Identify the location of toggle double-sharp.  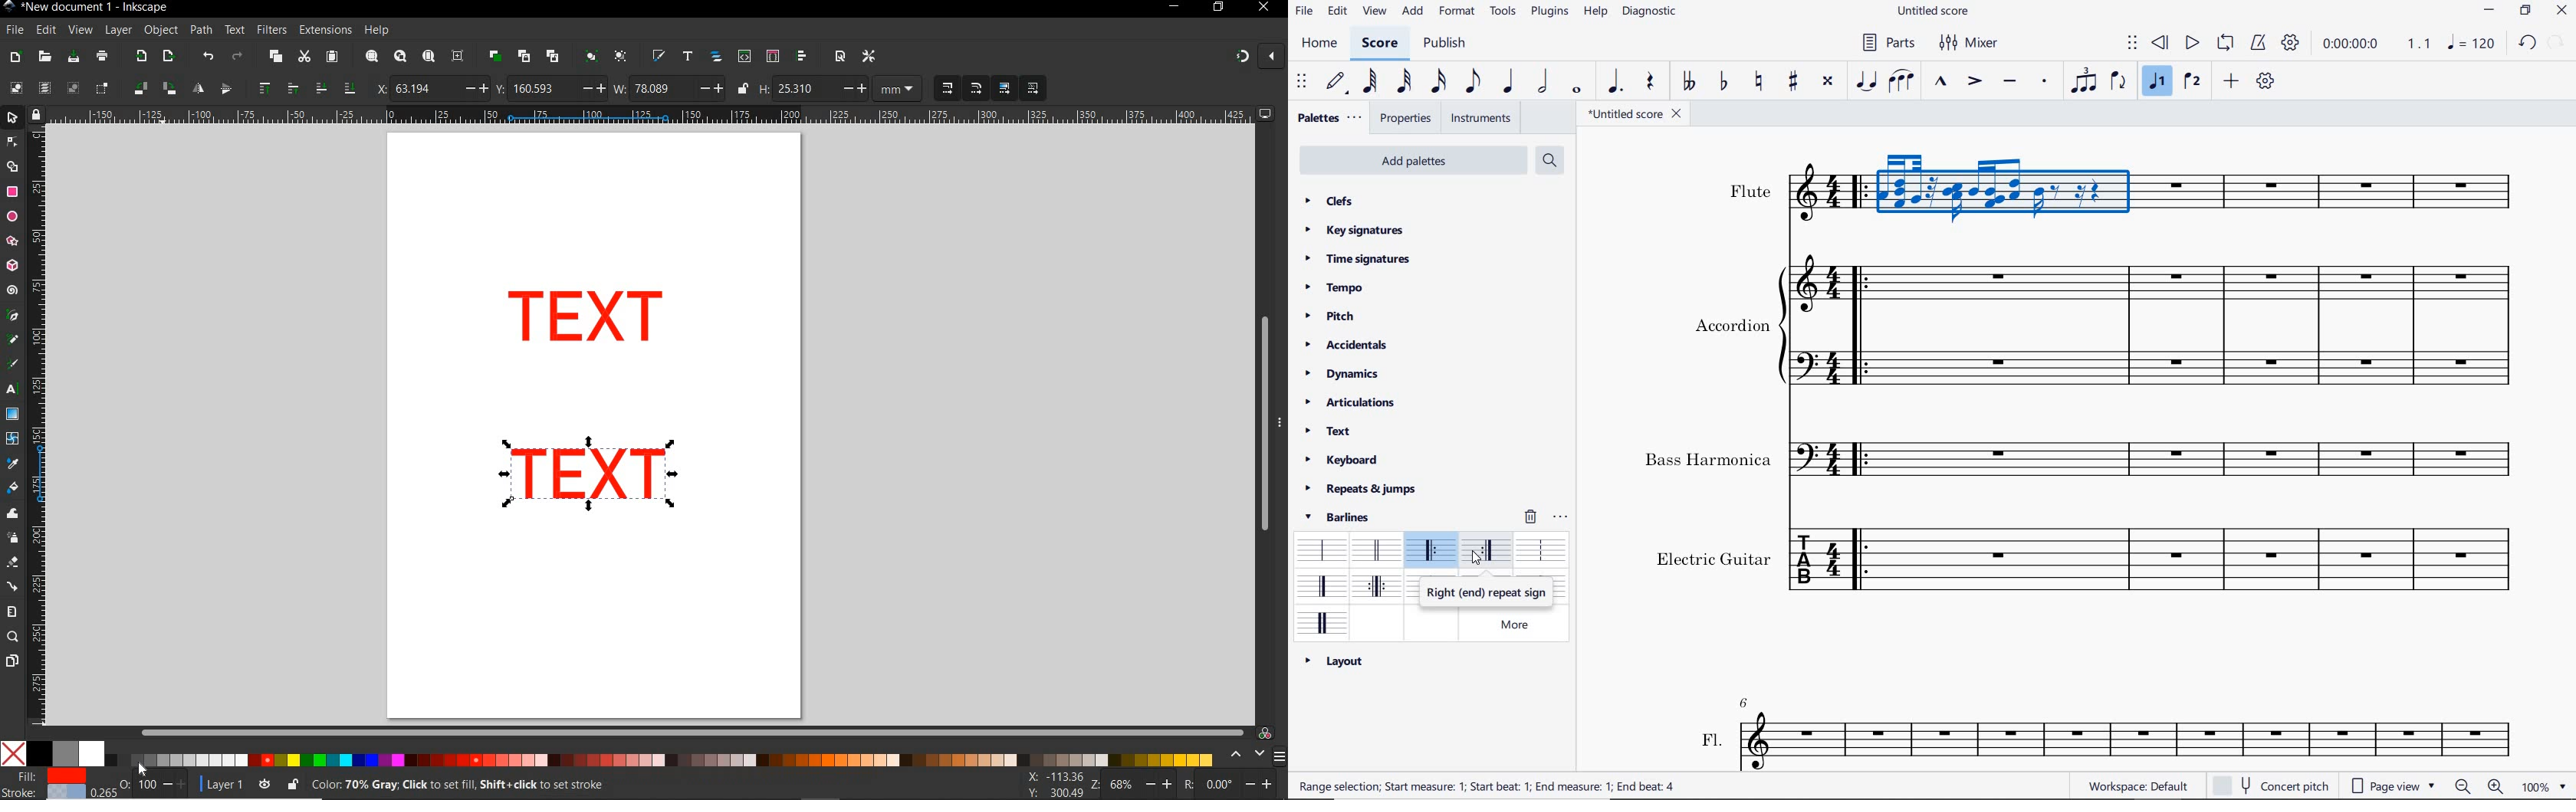
(1828, 81).